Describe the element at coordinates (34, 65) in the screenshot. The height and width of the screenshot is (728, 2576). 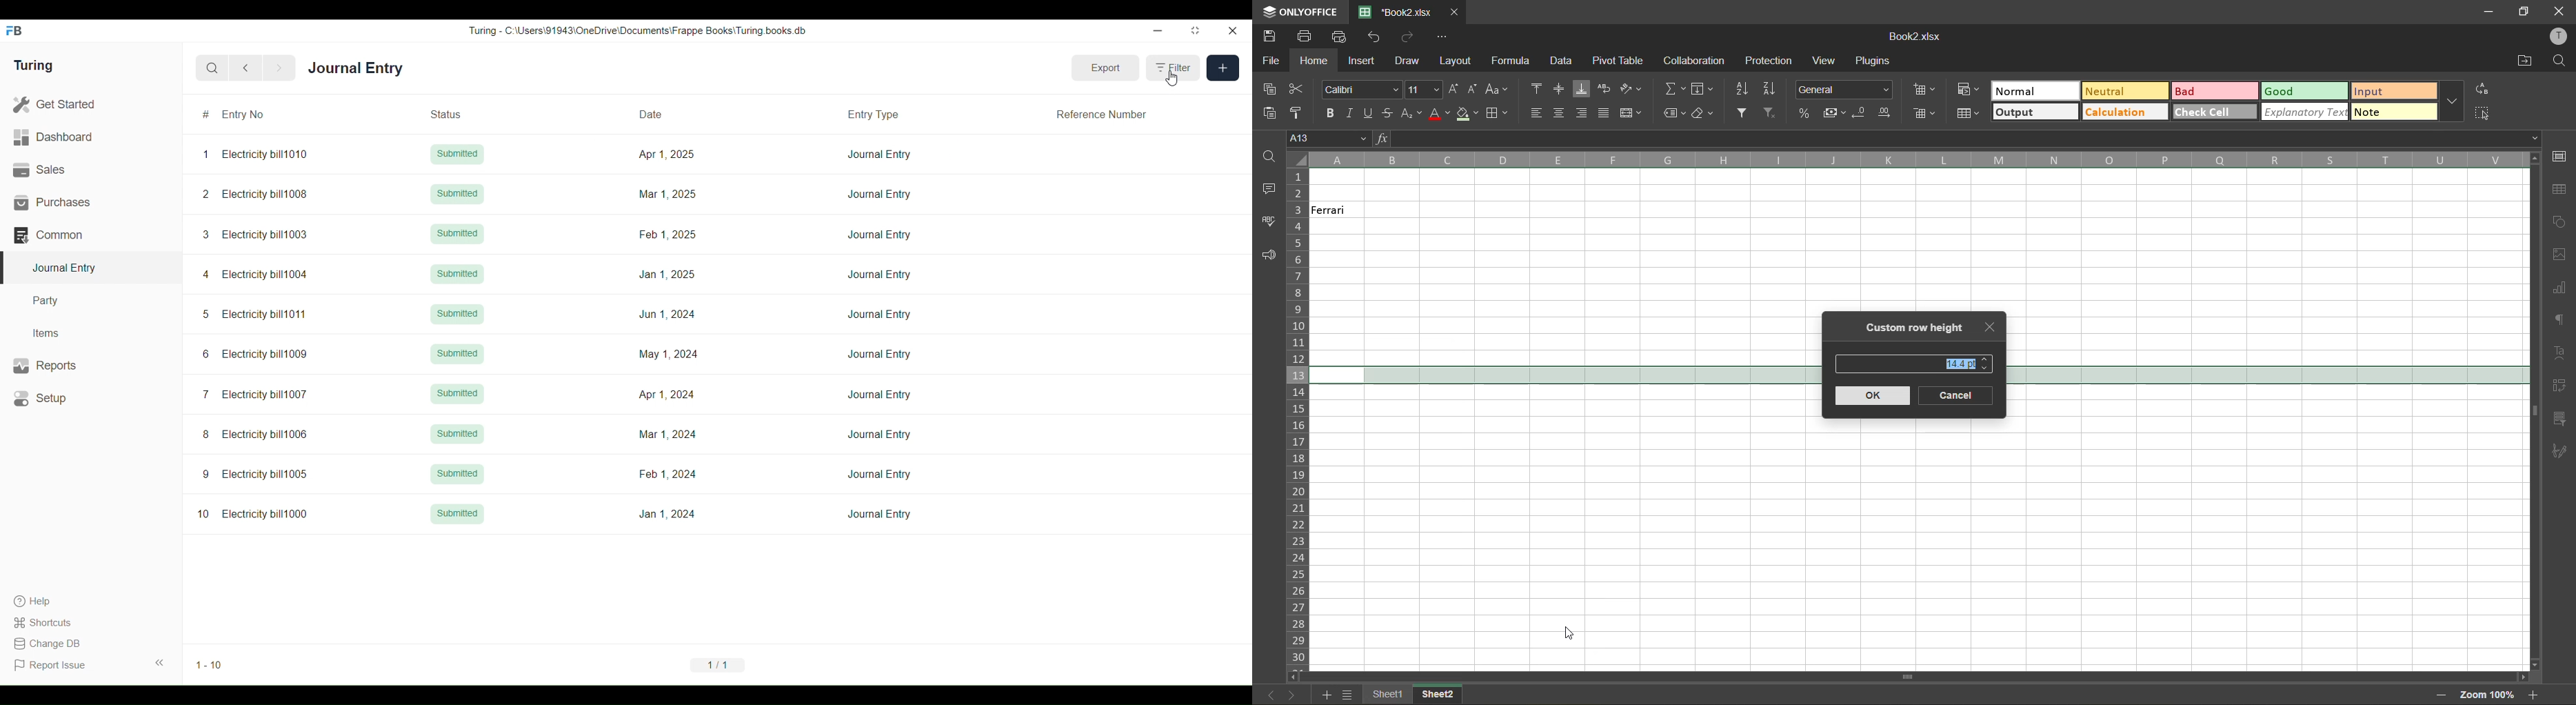
I see `Turing` at that location.